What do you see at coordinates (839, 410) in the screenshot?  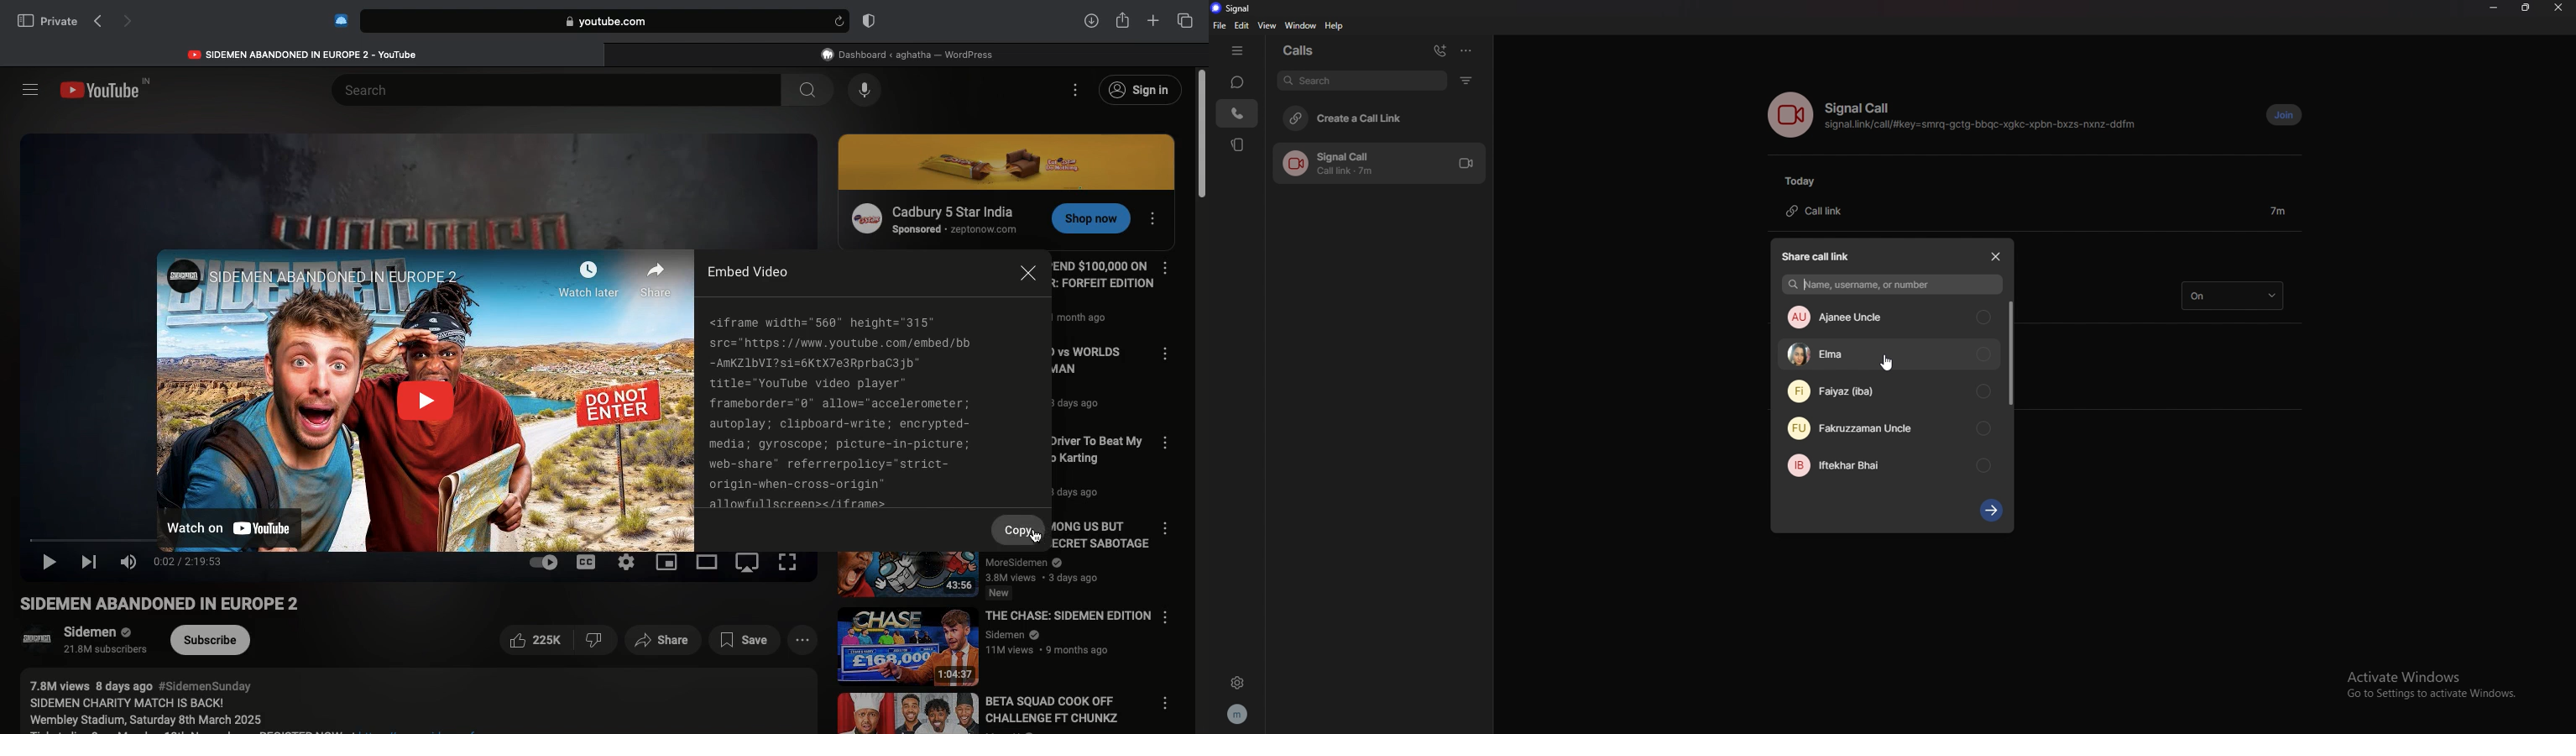 I see `Coe` at bounding box center [839, 410].